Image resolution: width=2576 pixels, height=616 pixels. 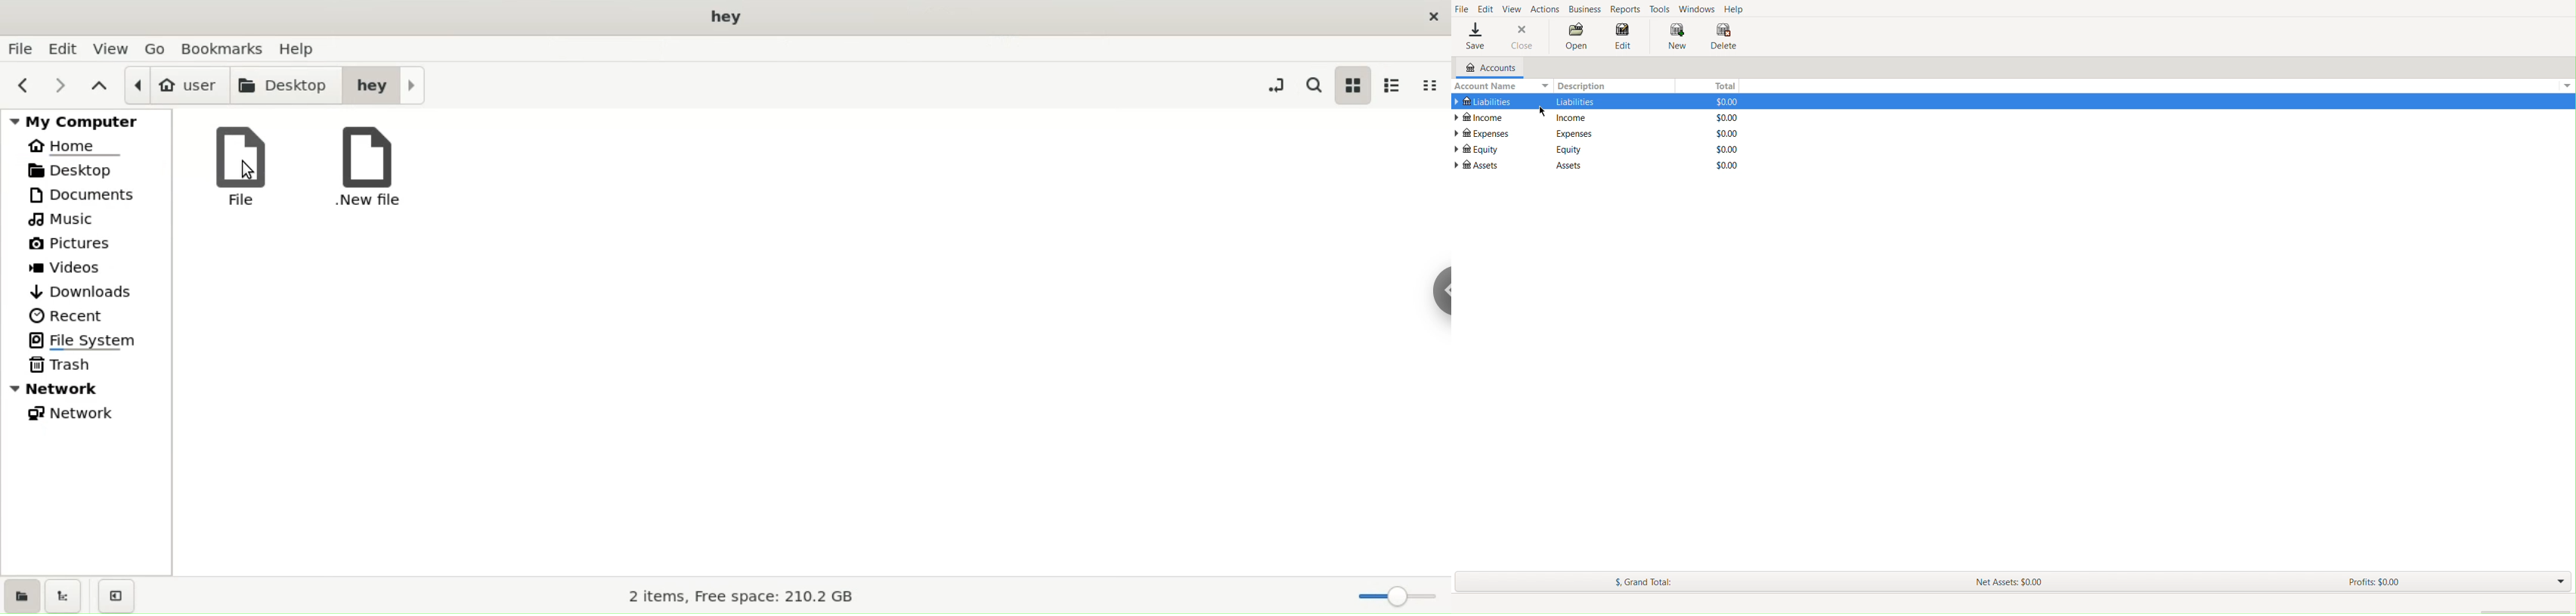 I want to click on Accounts, so click(x=1485, y=68).